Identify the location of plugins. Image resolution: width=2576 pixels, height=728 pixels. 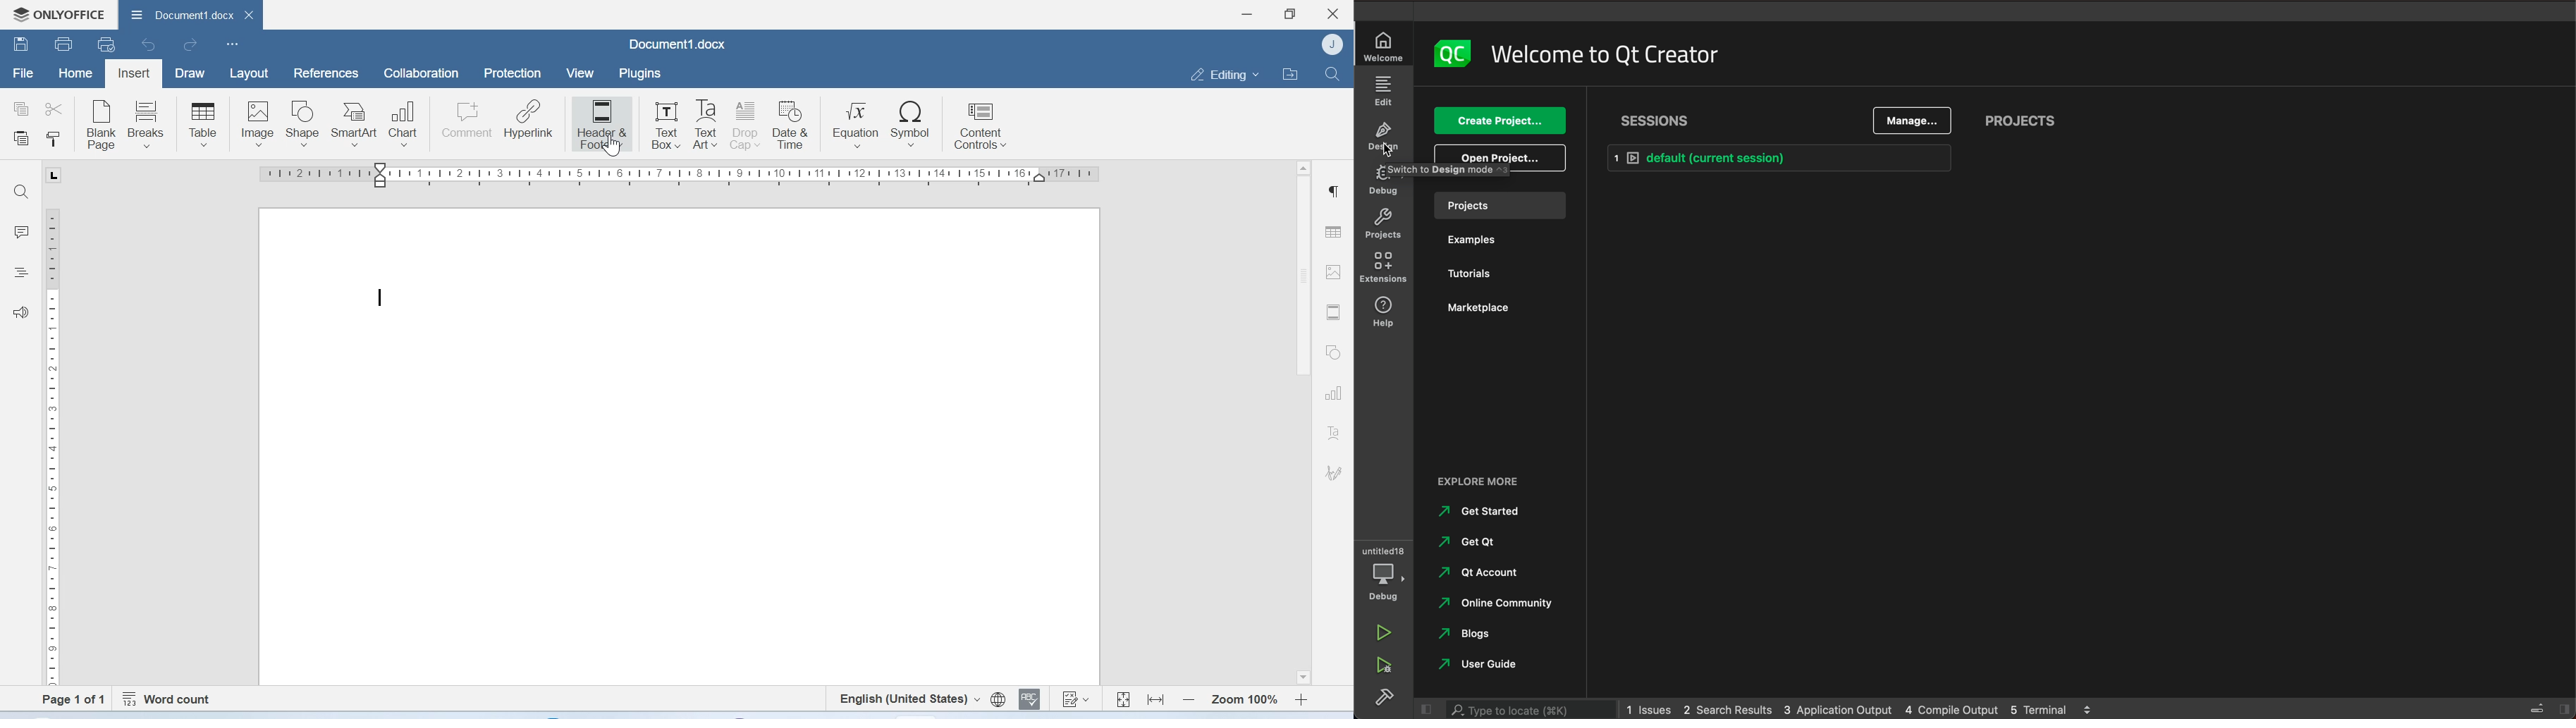
(646, 73).